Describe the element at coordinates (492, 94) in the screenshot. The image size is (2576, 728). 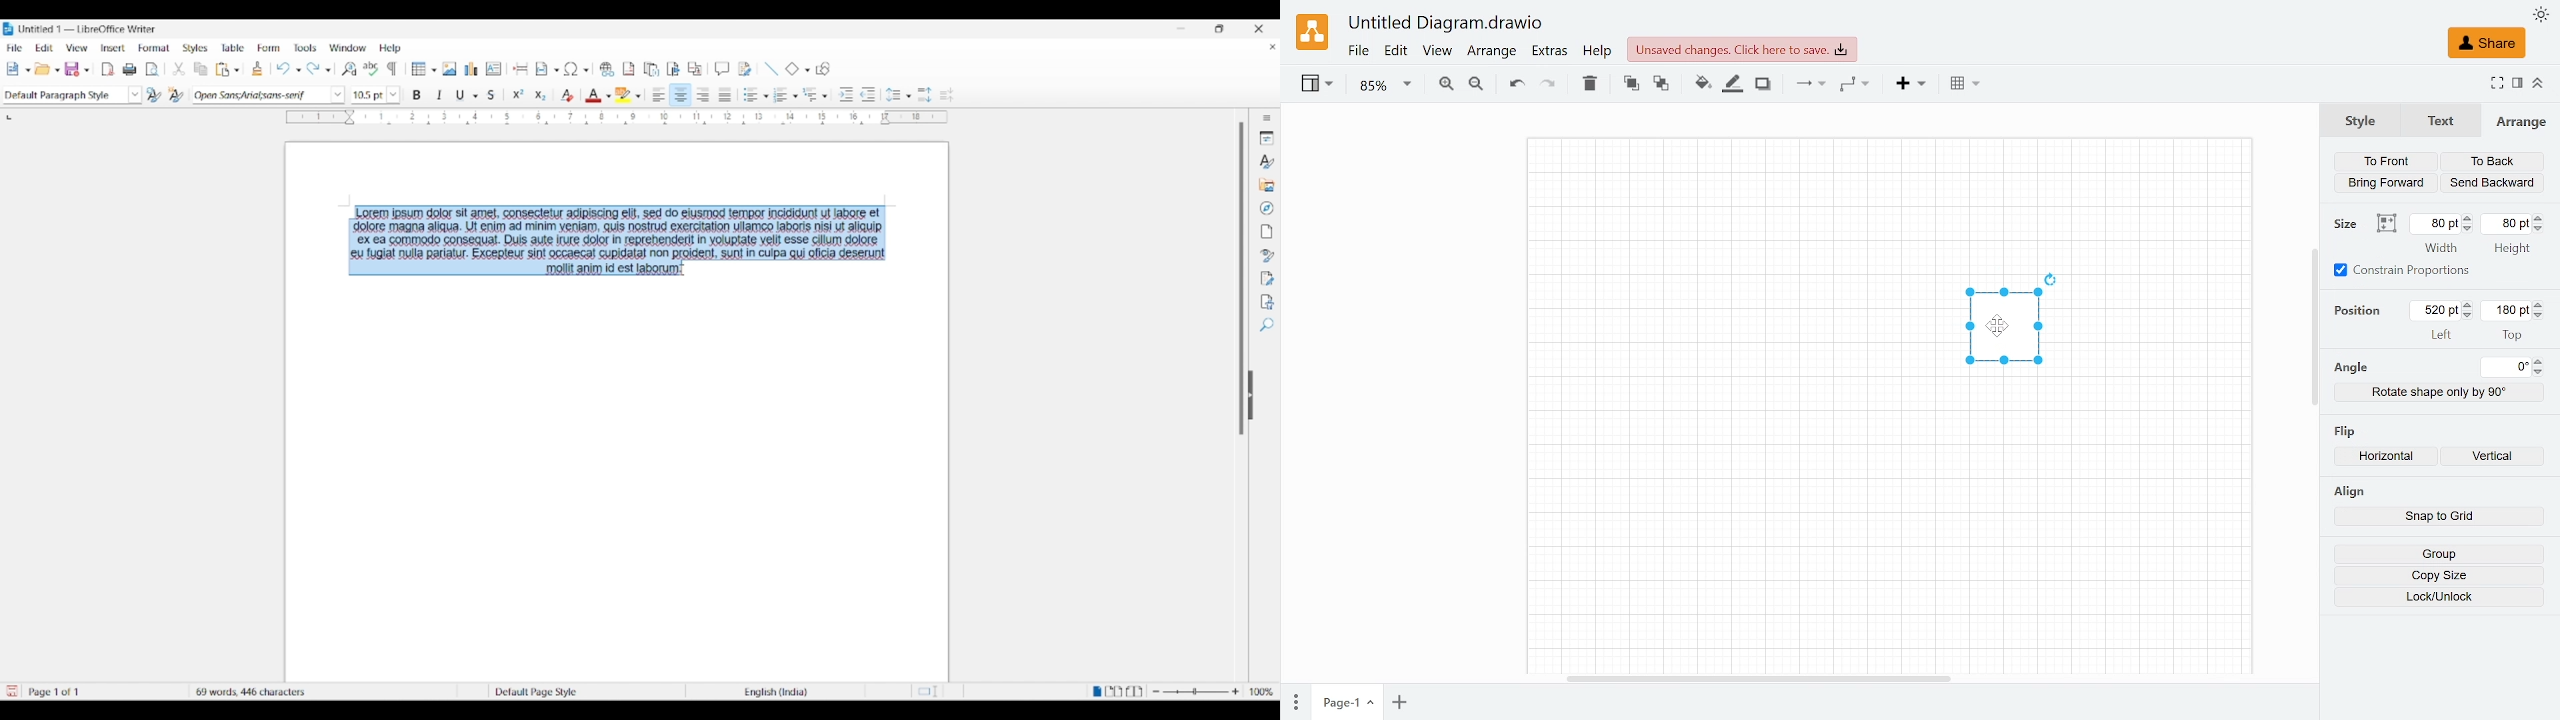
I see `Strikethrough selected text` at that location.